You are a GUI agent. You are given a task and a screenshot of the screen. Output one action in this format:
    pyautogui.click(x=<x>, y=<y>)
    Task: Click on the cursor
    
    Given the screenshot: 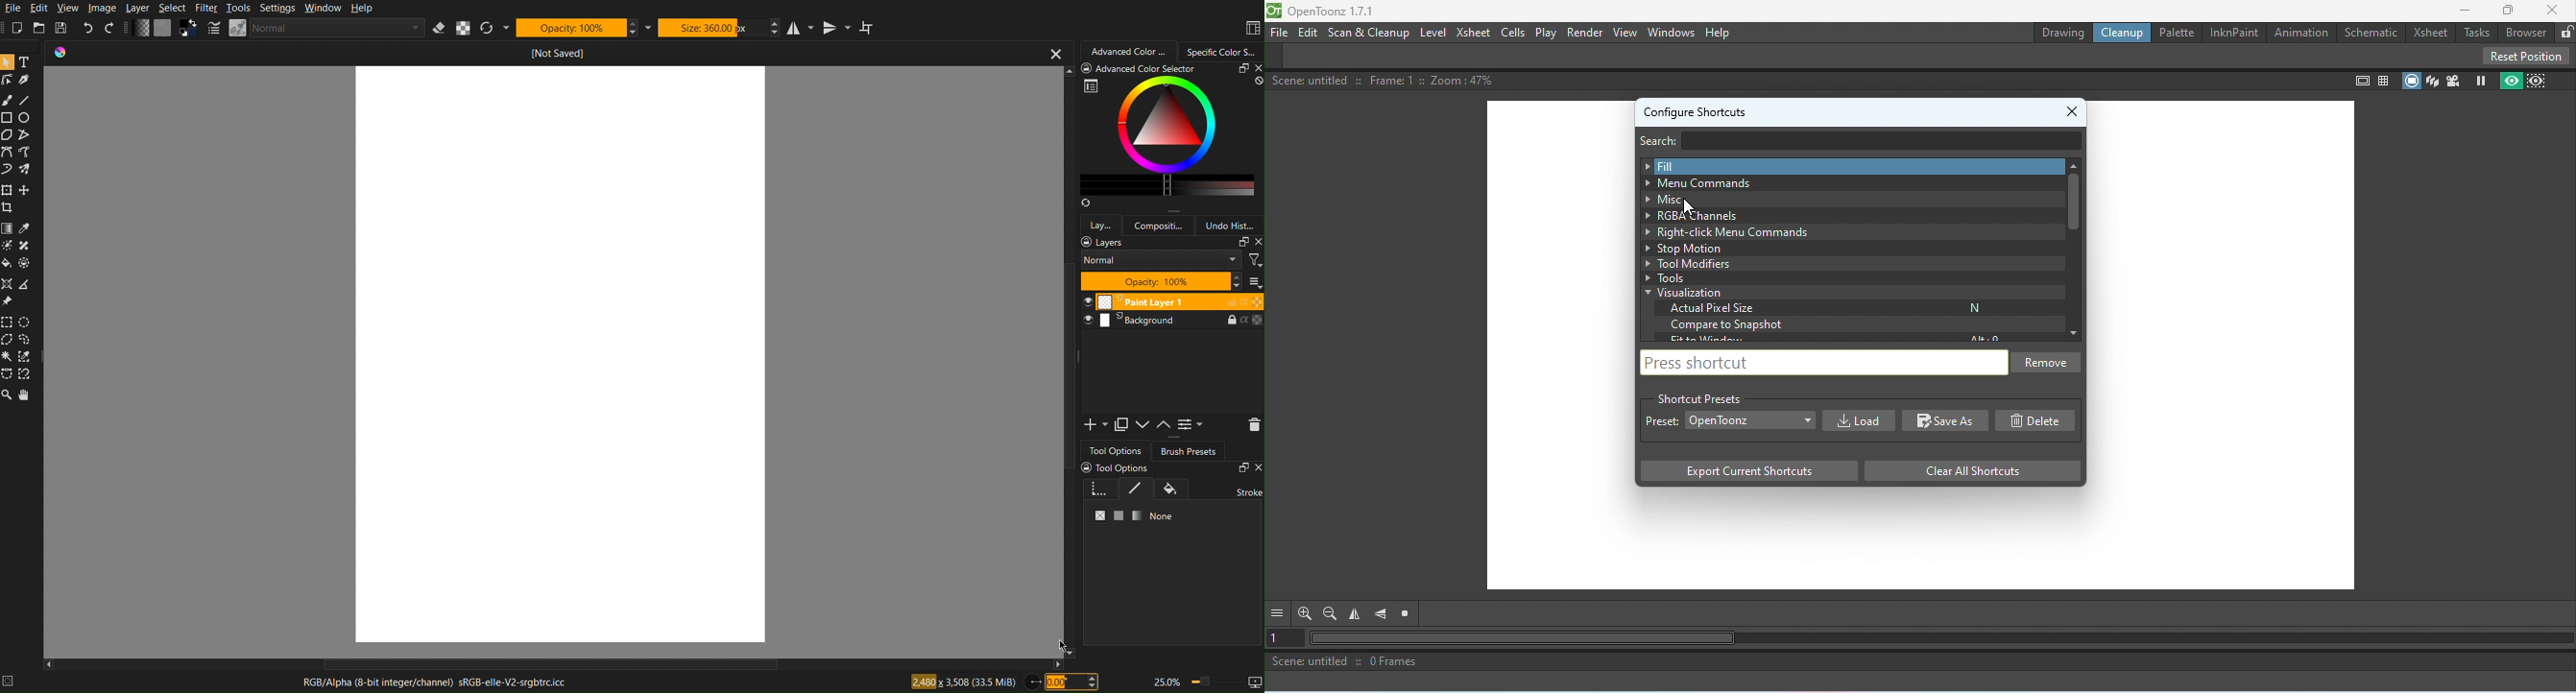 What is the action you would take?
    pyautogui.click(x=1060, y=647)
    